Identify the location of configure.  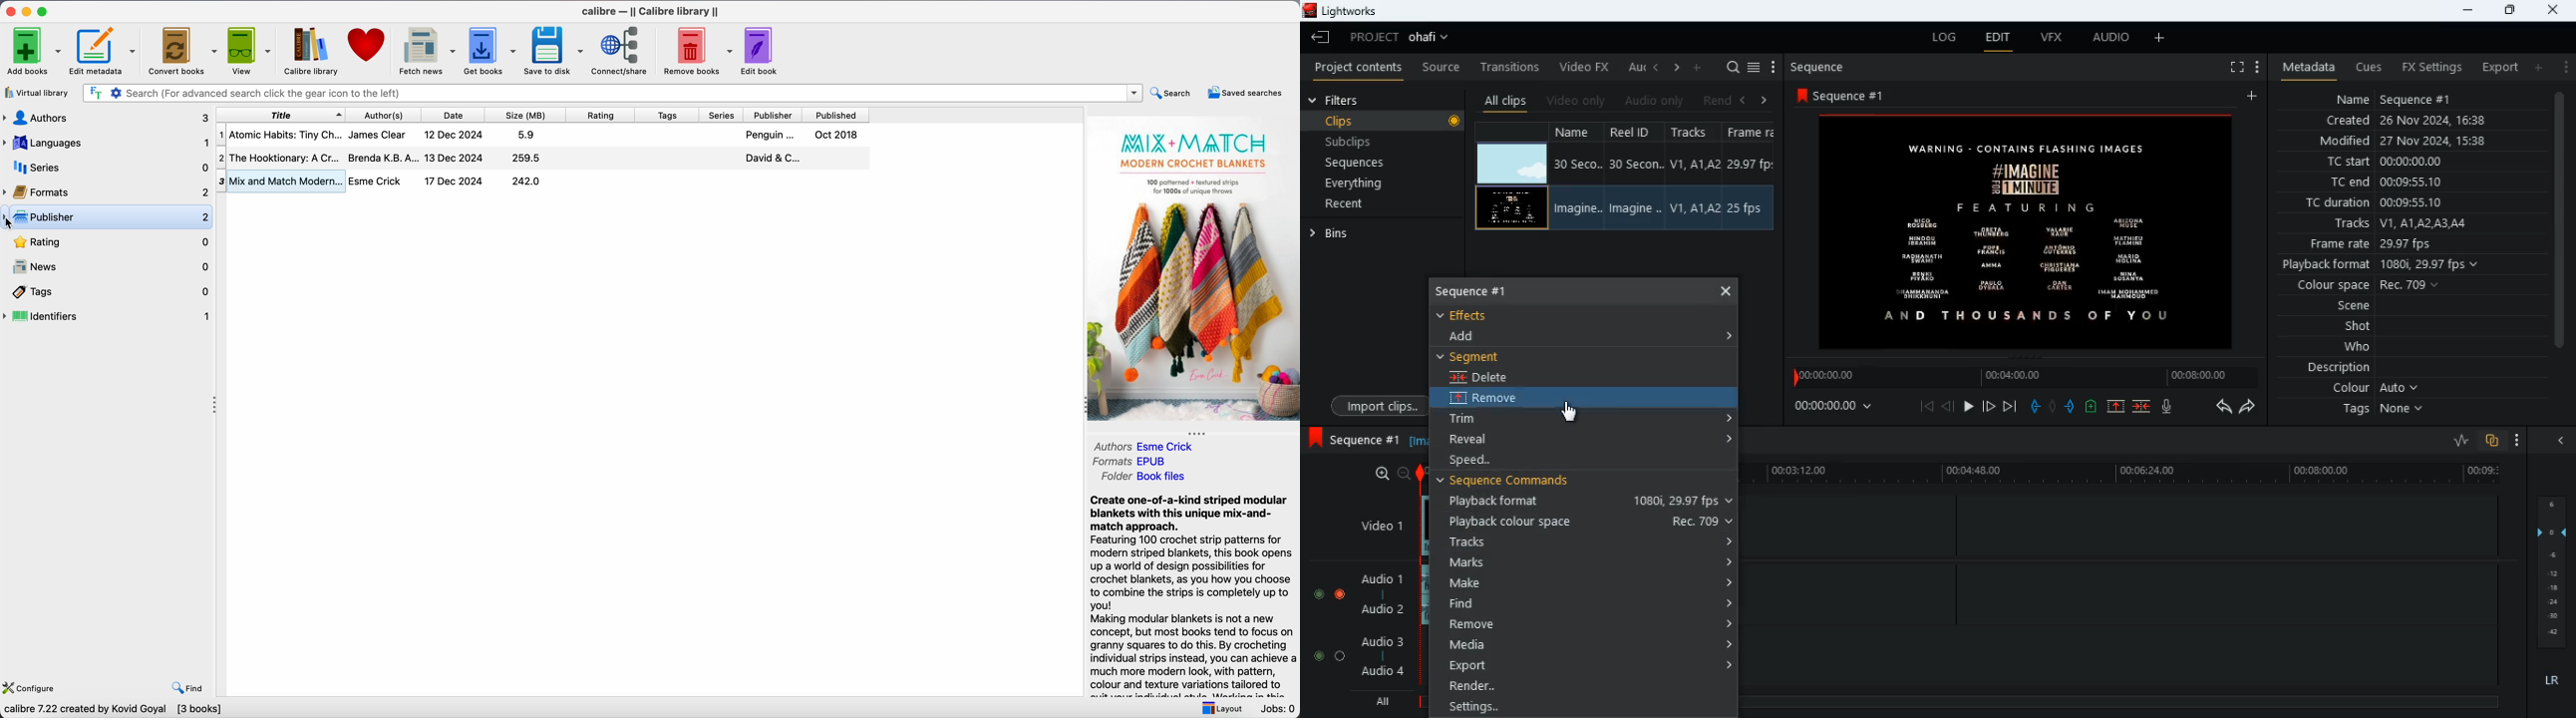
(33, 686).